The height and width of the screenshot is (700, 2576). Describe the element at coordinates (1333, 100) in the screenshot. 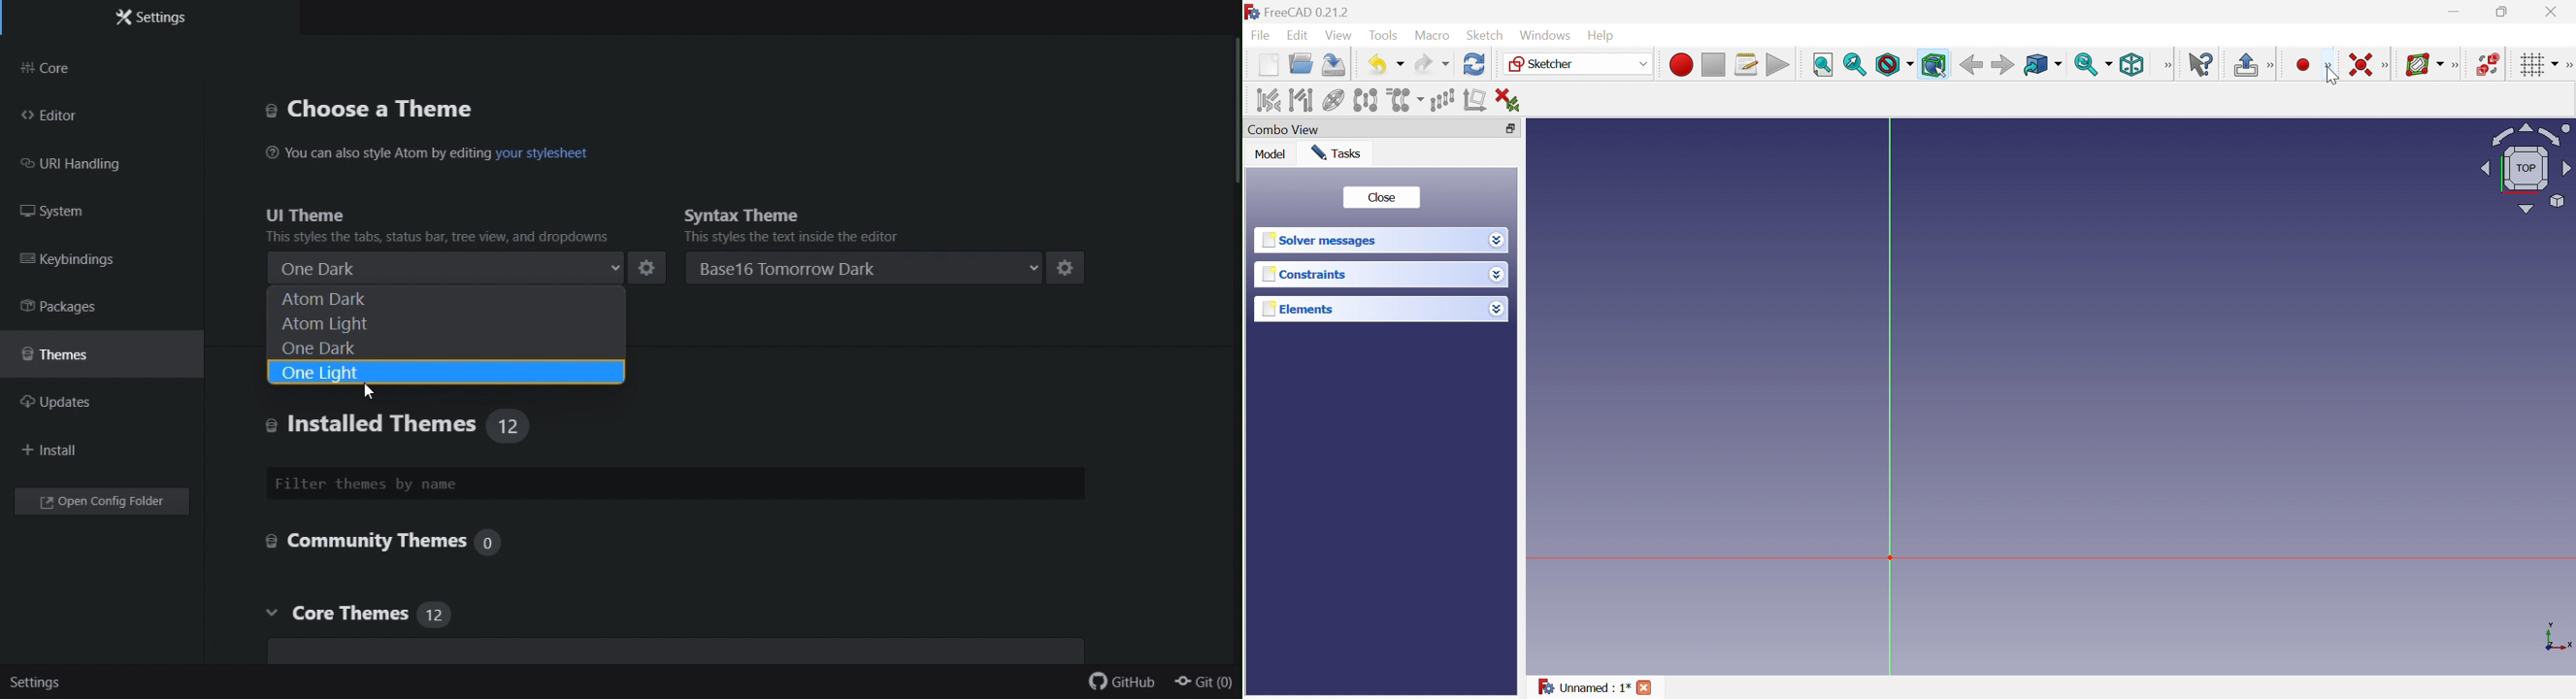

I see `Show/hide internal geometry` at that location.